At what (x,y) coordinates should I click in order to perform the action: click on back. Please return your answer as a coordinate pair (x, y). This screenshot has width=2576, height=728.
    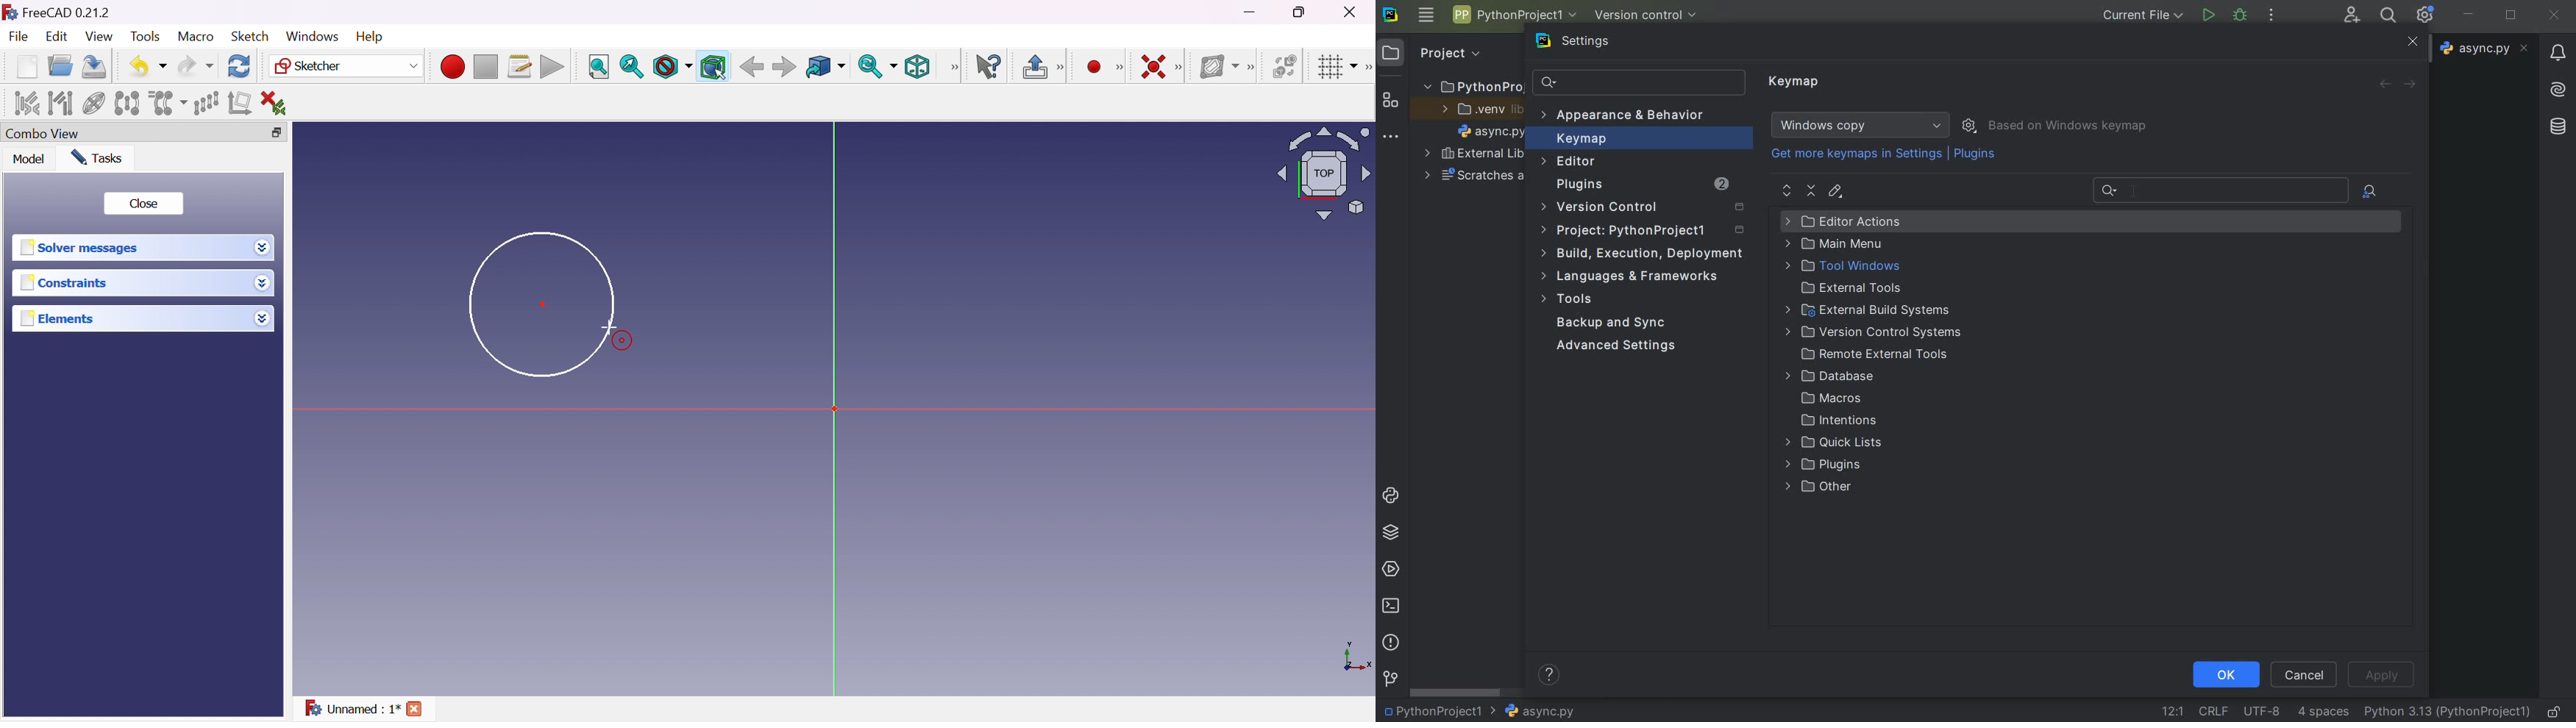
    Looking at the image, I should click on (2384, 84).